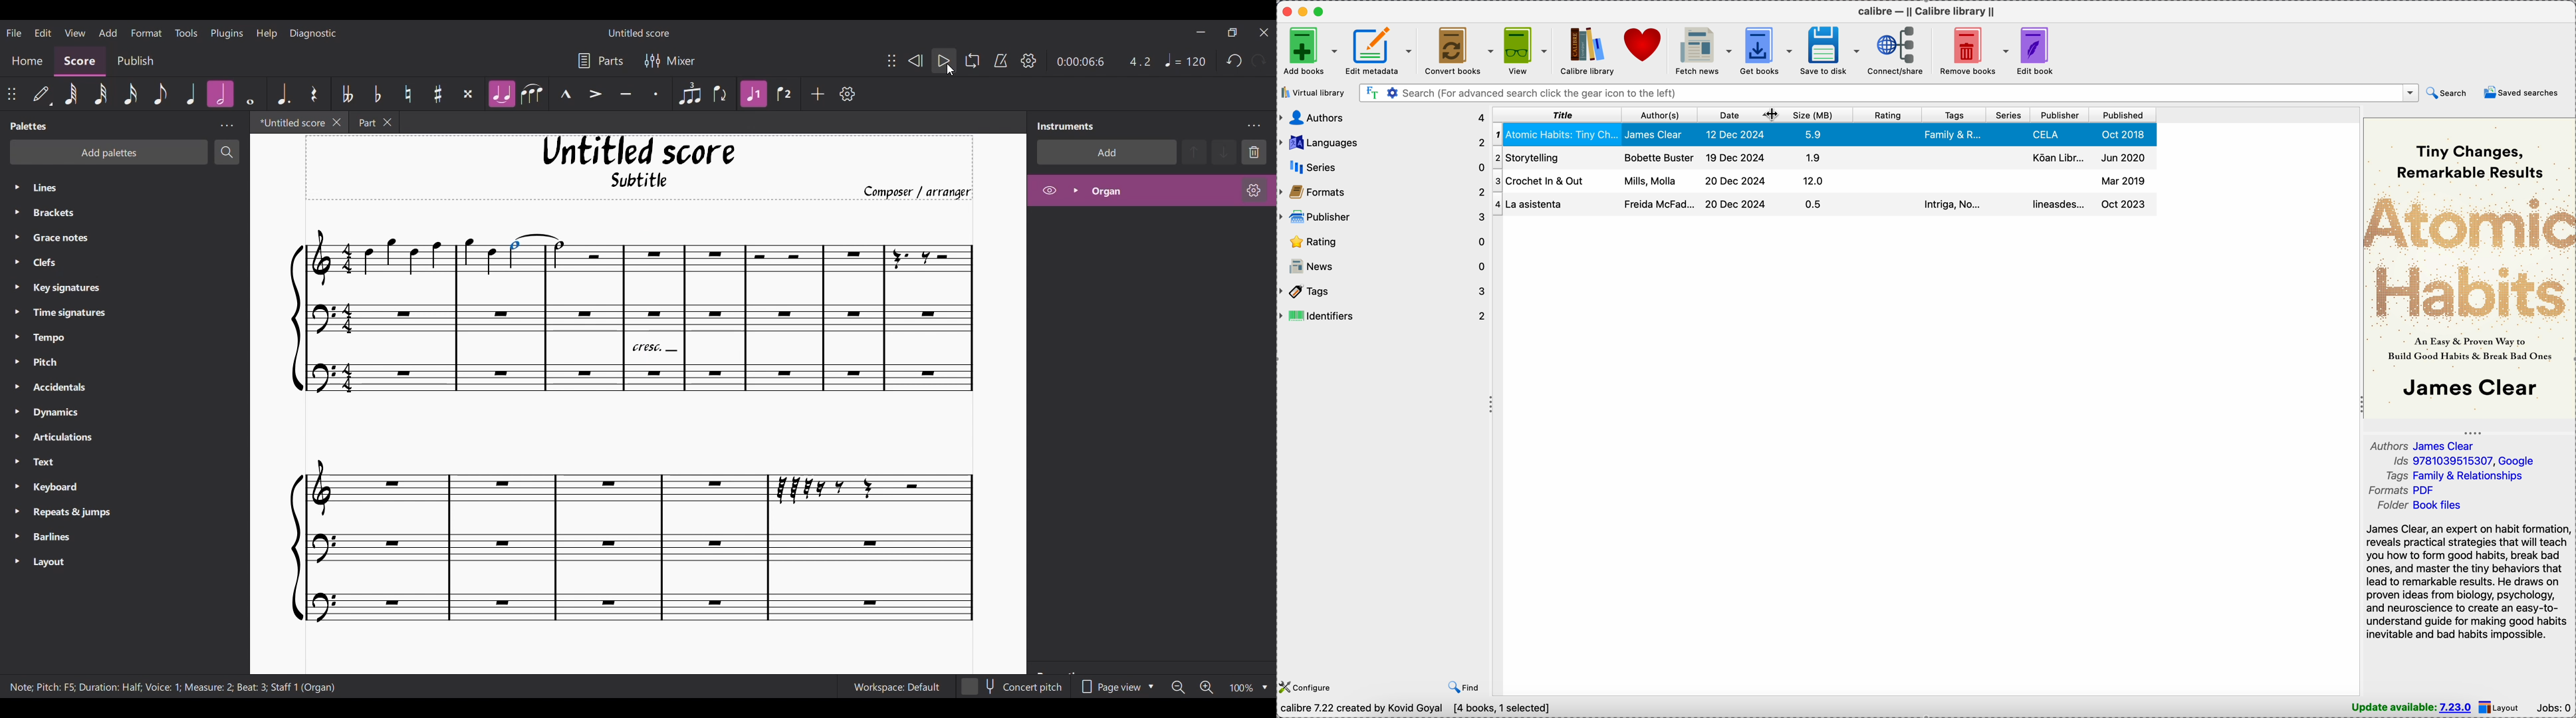 This screenshot has width=2576, height=728. What do you see at coordinates (1419, 709) in the screenshot?
I see `Calibre 7.22 created by Kovid Goyal [4 books, 1 selected]` at bounding box center [1419, 709].